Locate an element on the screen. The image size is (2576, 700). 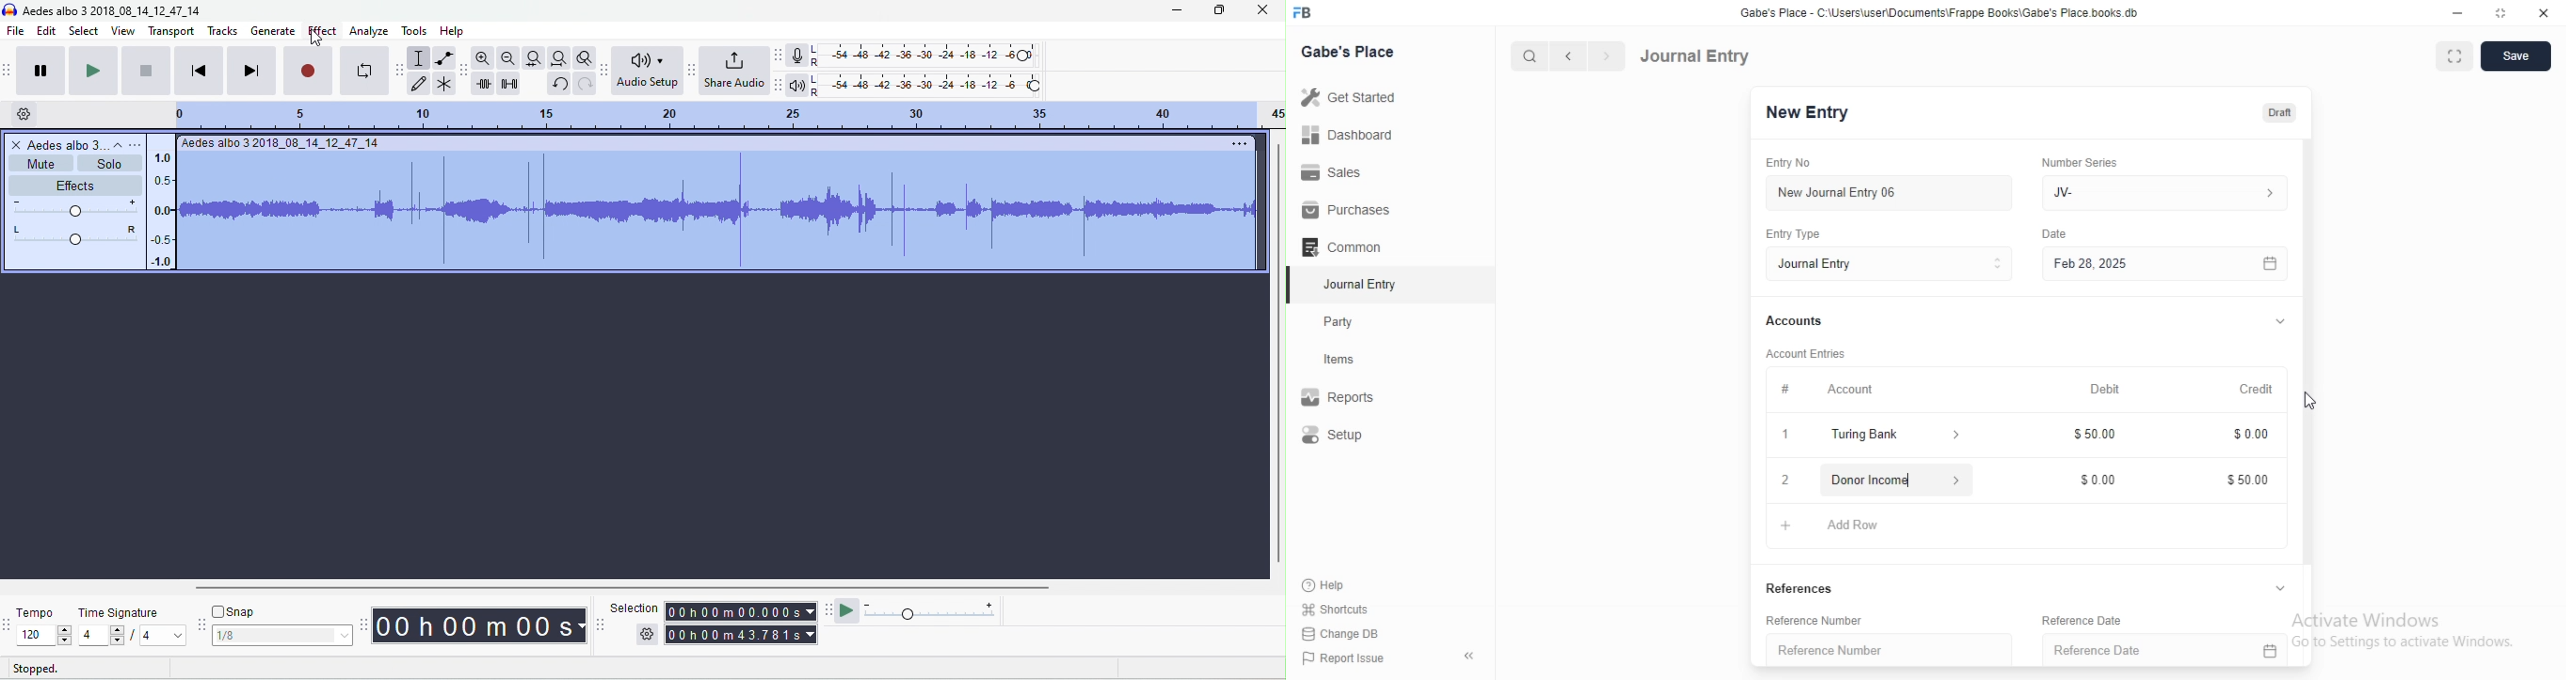
recording meter toolbar is located at coordinates (780, 55).